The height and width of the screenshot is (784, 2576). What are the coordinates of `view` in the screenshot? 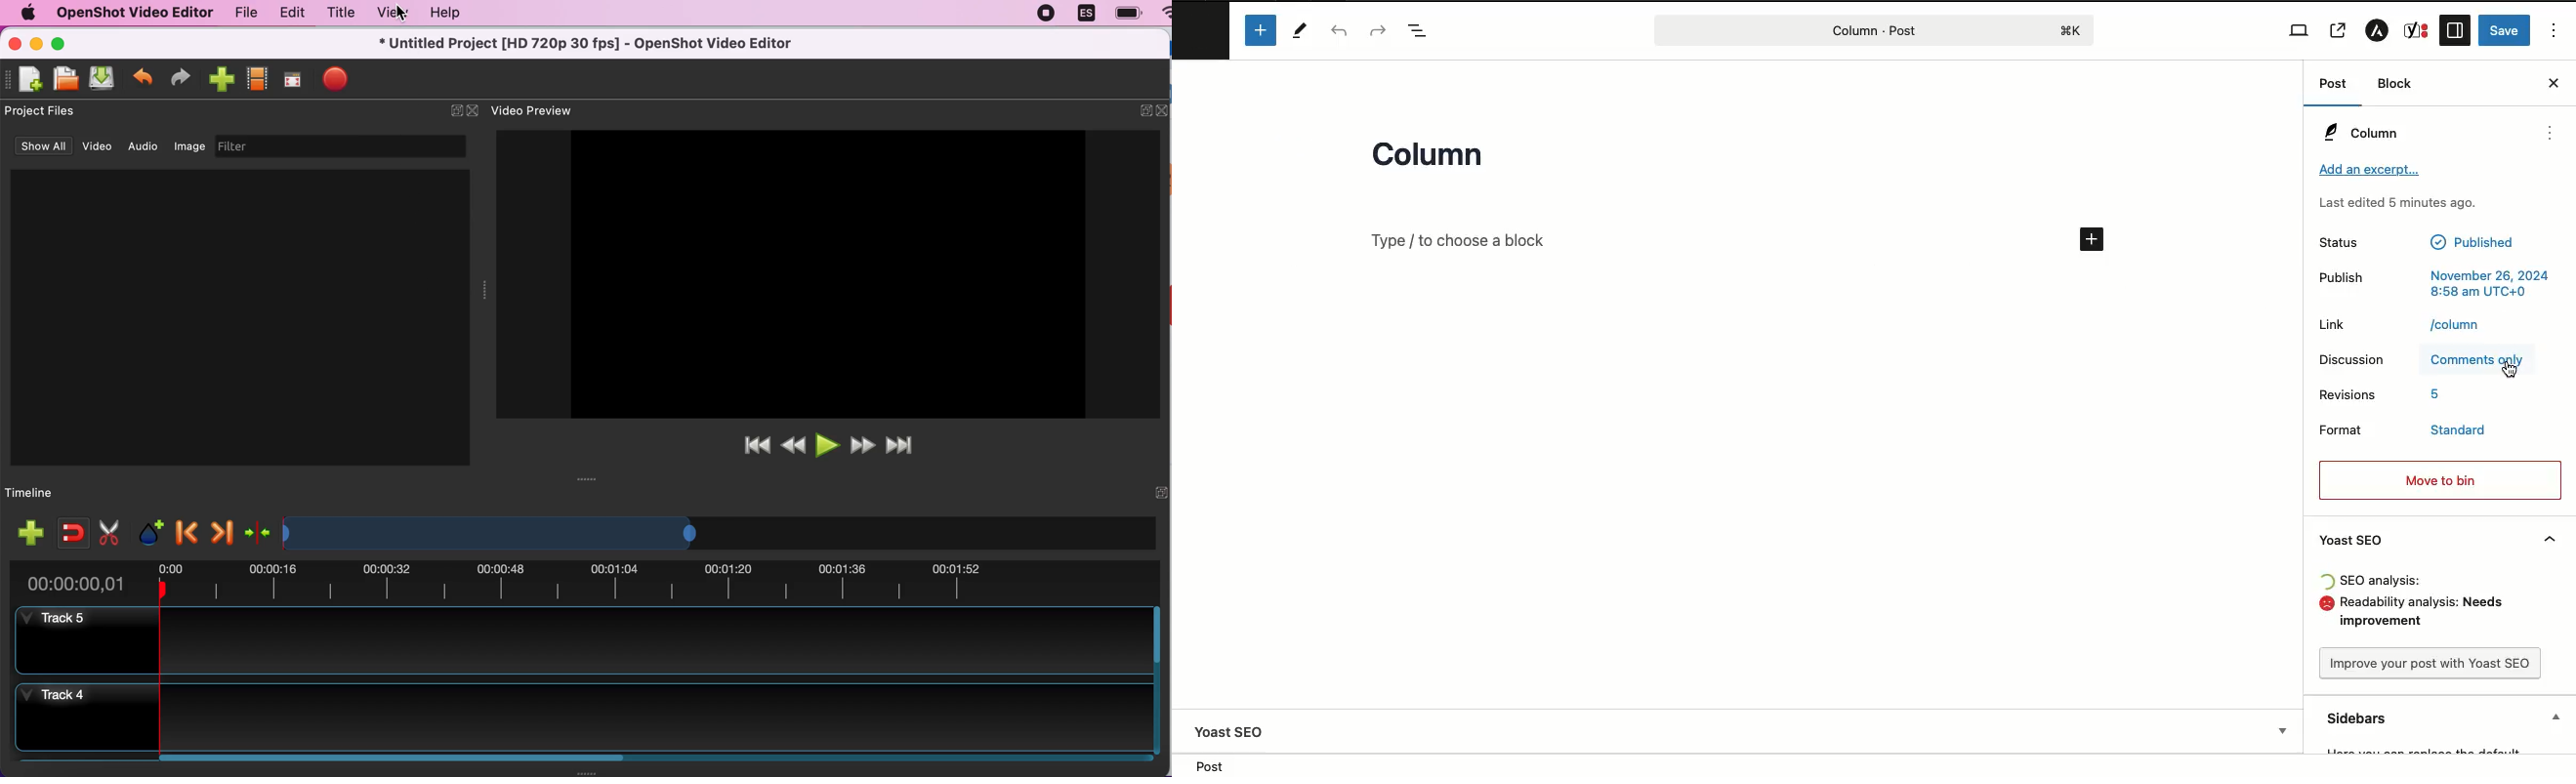 It's located at (387, 13).